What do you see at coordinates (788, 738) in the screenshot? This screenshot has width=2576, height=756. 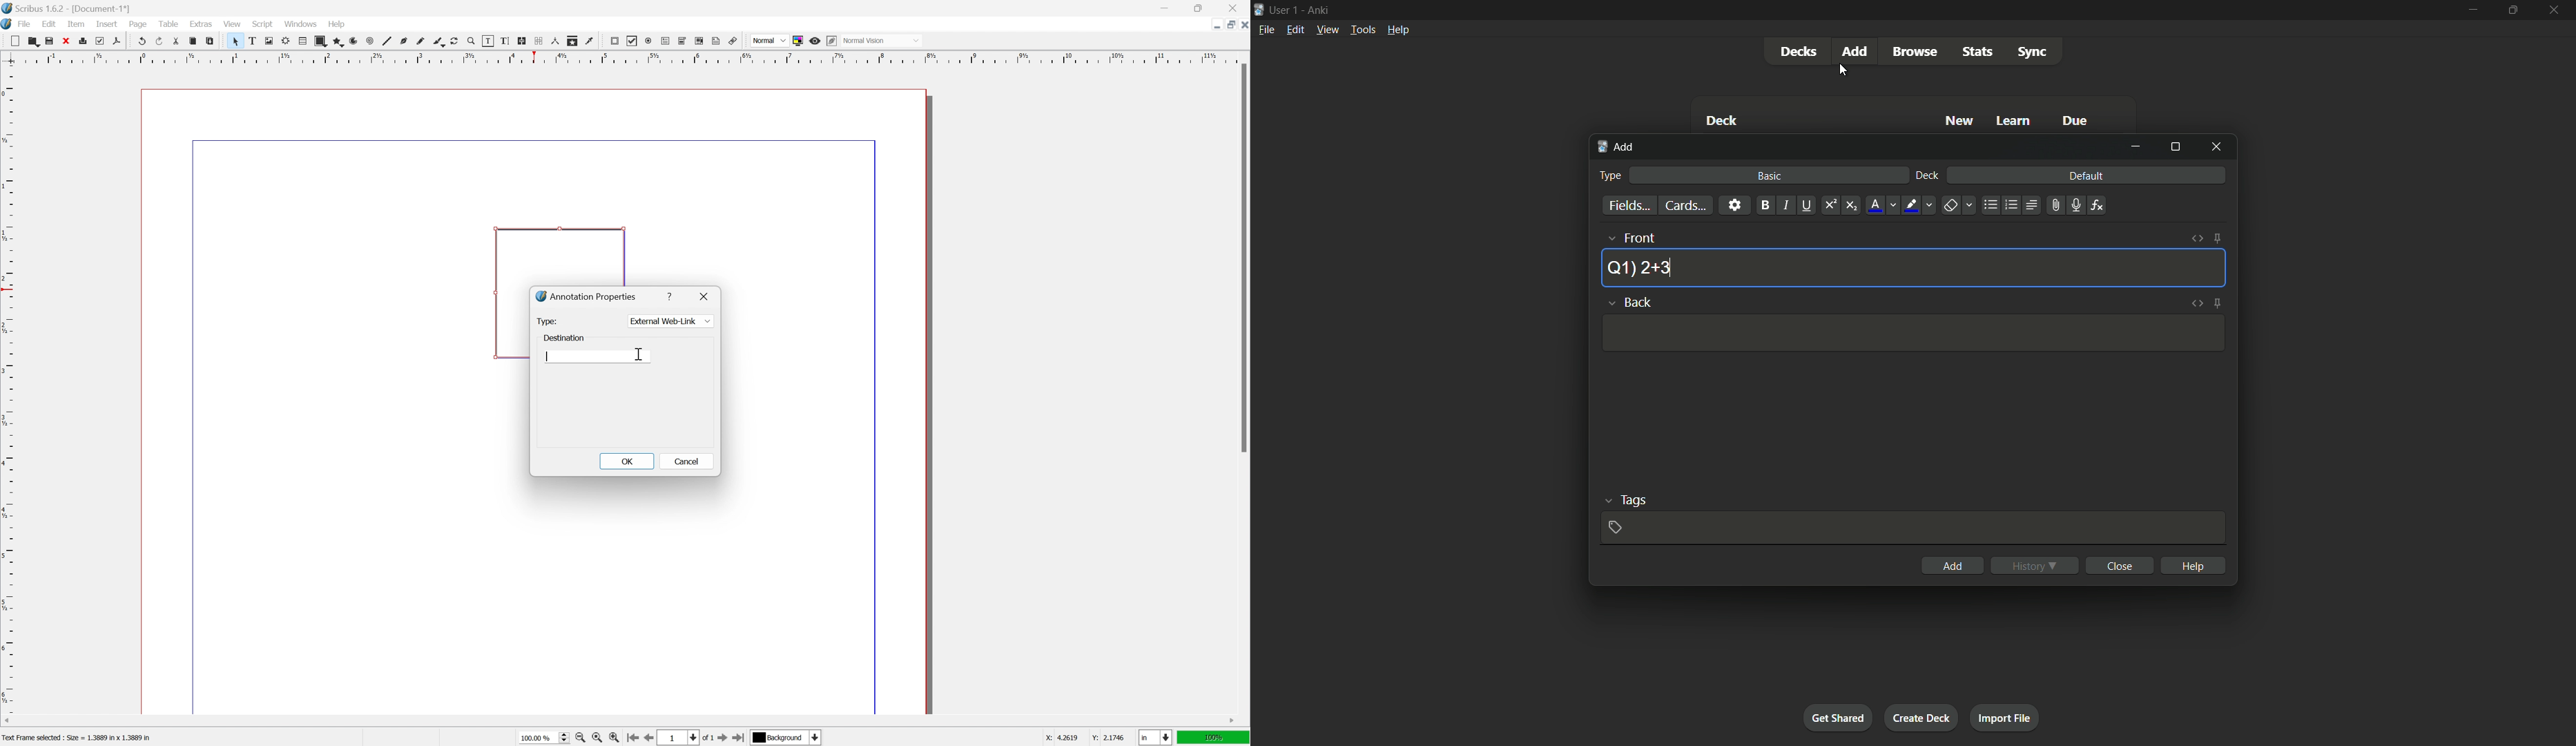 I see `select current layer` at bounding box center [788, 738].